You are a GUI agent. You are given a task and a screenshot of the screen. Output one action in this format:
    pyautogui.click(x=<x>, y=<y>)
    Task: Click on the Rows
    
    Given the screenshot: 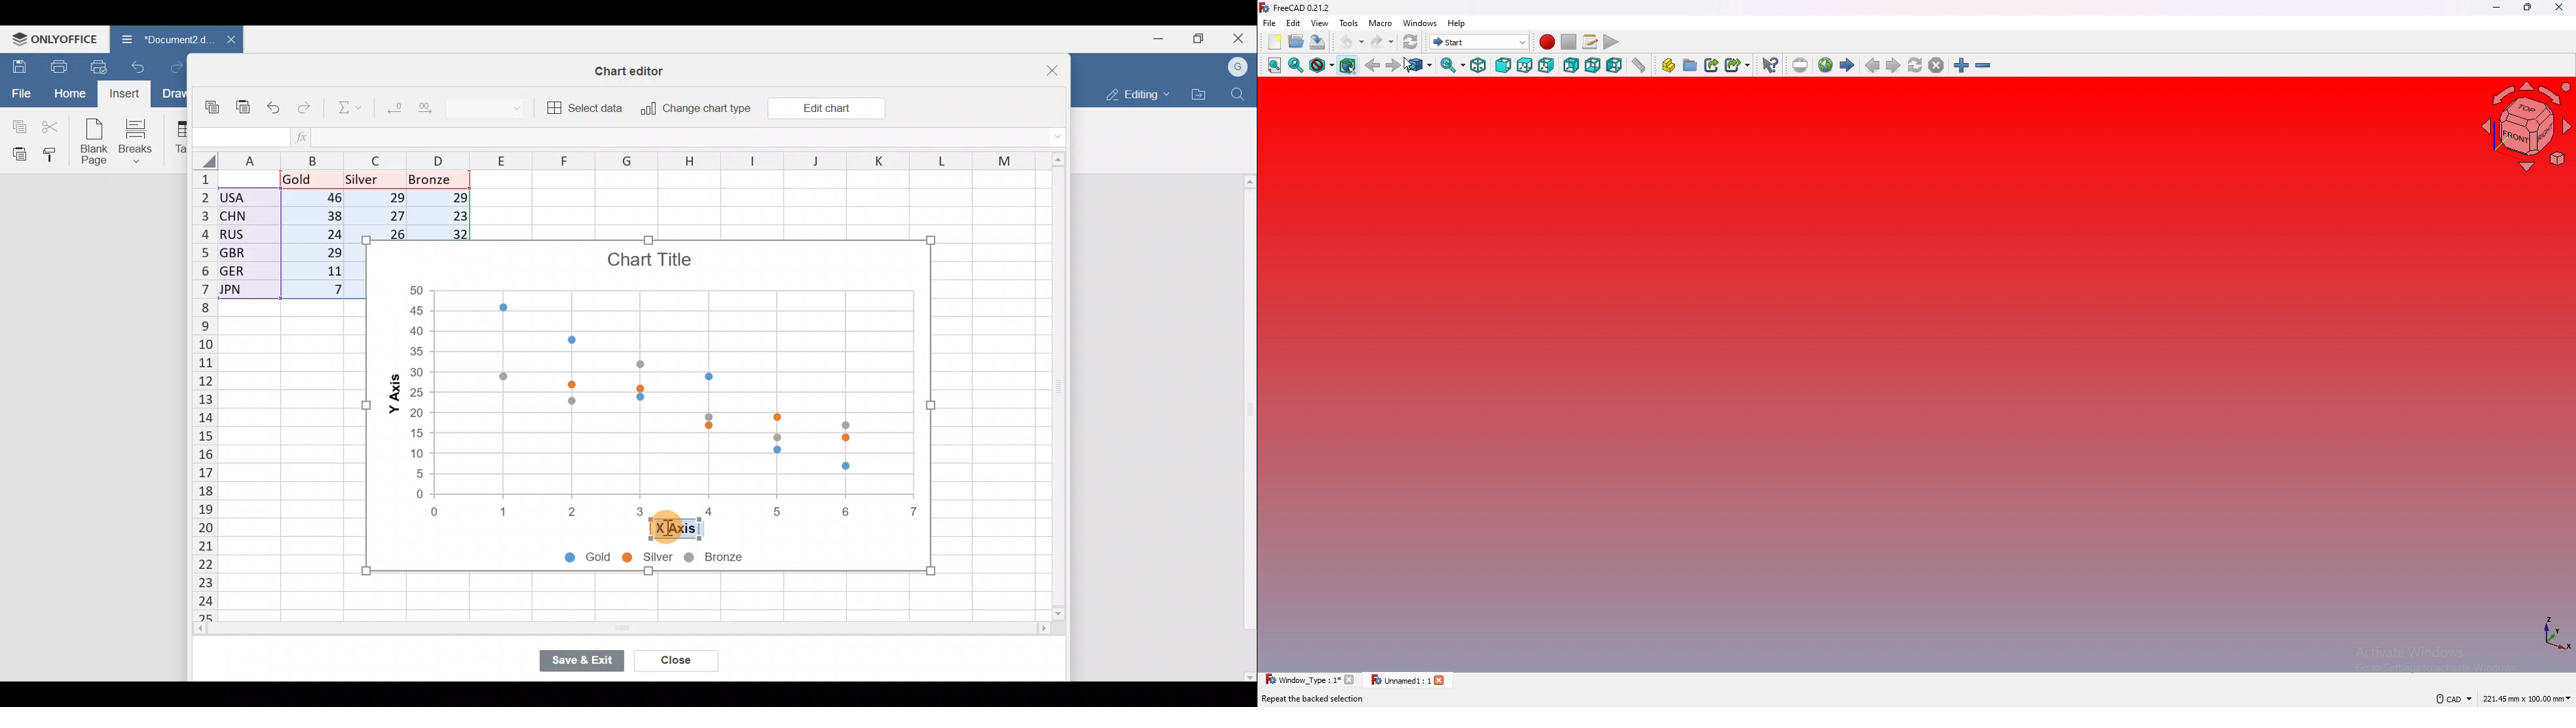 What is the action you would take?
    pyautogui.click(x=196, y=397)
    